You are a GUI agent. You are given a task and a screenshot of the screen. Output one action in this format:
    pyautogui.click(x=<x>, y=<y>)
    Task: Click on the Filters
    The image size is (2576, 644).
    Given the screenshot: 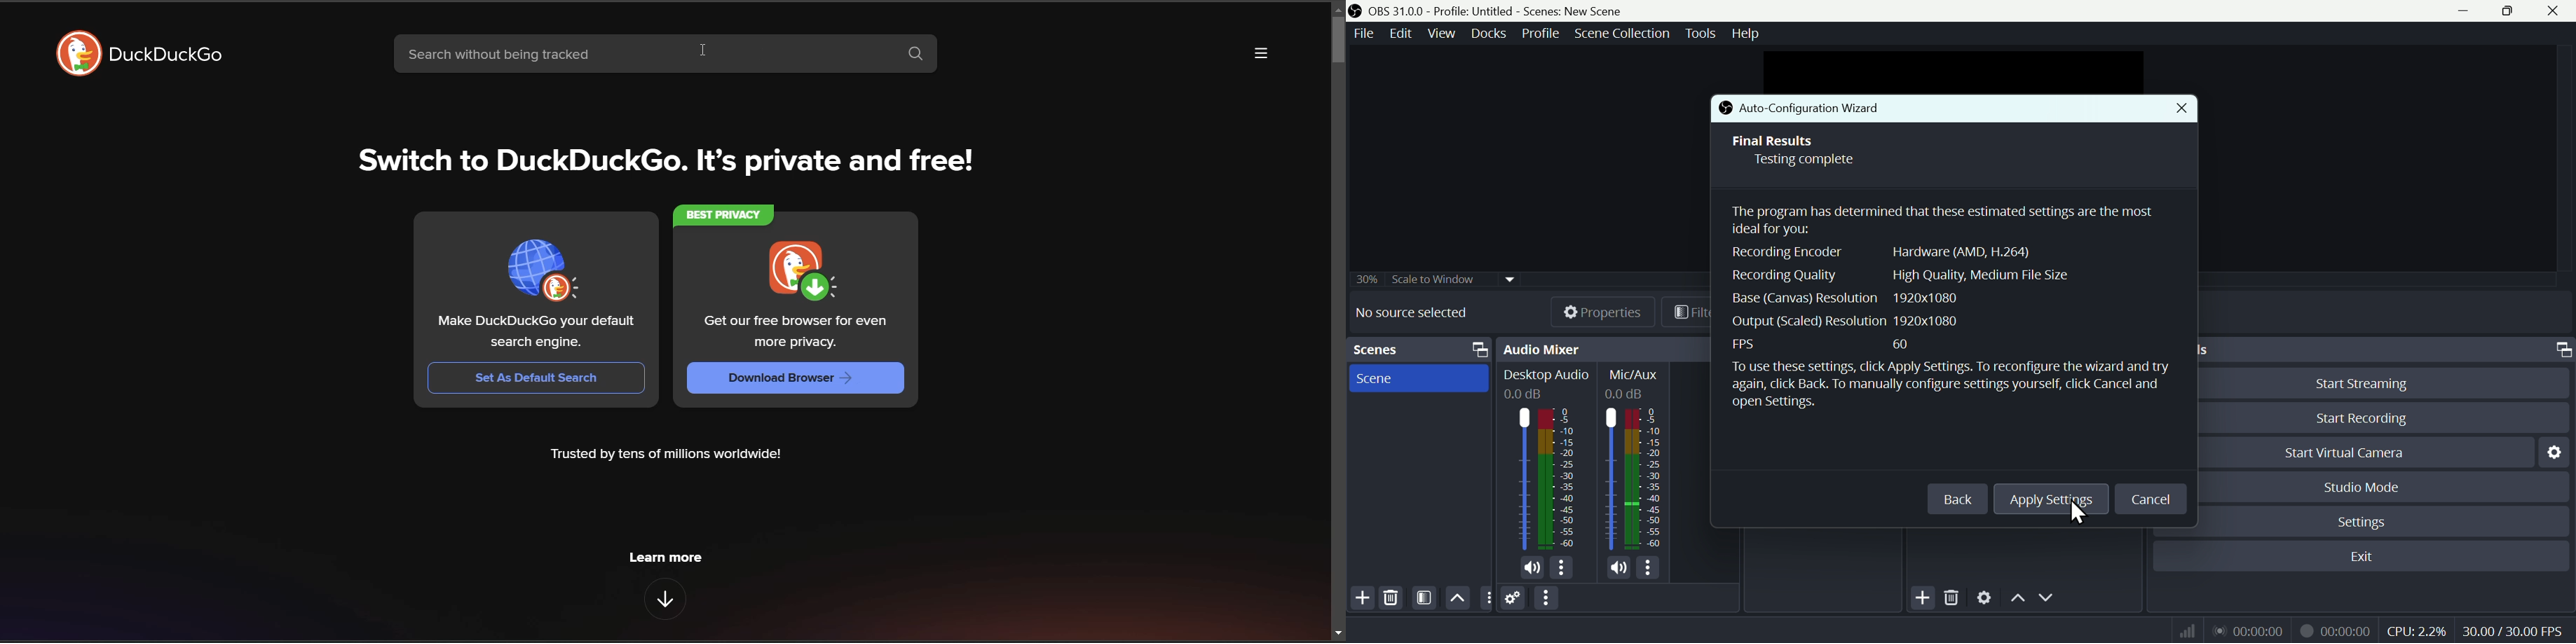 What is the action you would take?
    pyautogui.click(x=1423, y=598)
    